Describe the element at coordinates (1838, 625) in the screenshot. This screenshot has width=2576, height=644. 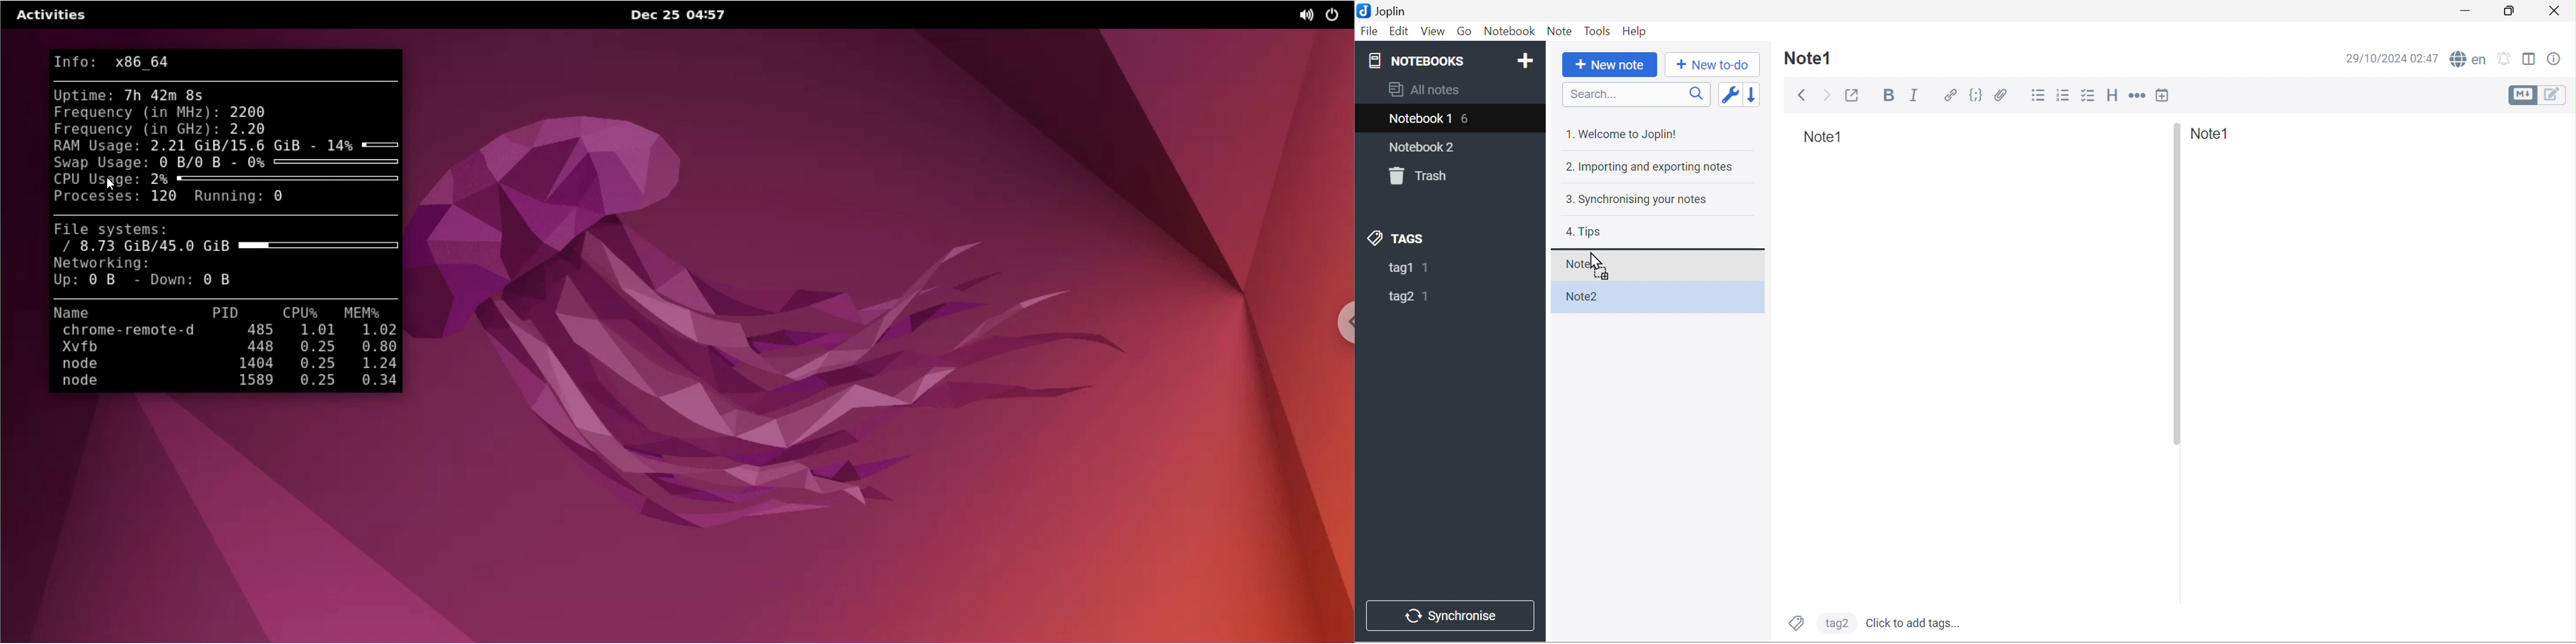
I see `tag2` at that location.